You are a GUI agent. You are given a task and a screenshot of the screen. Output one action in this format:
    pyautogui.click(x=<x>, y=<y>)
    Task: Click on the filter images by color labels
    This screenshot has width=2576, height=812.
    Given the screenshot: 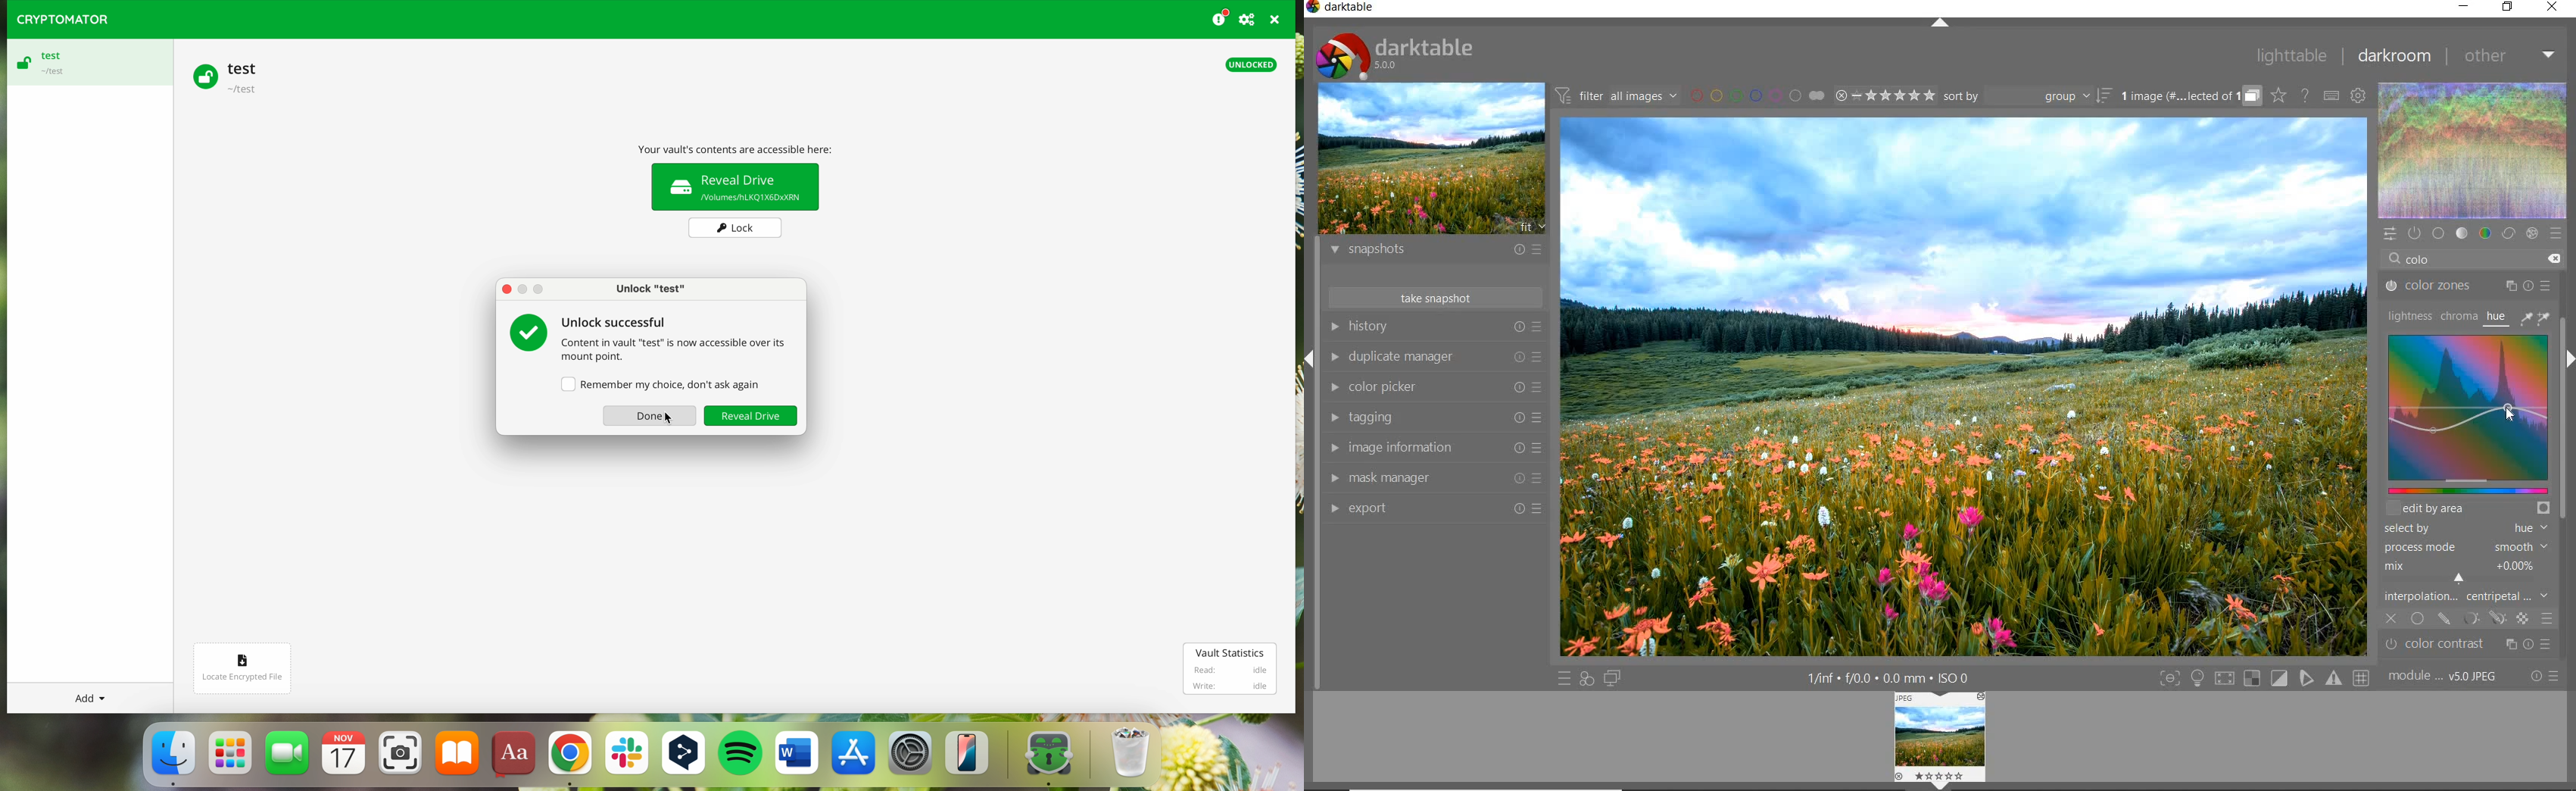 What is the action you would take?
    pyautogui.click(x=1756, y=95)
    